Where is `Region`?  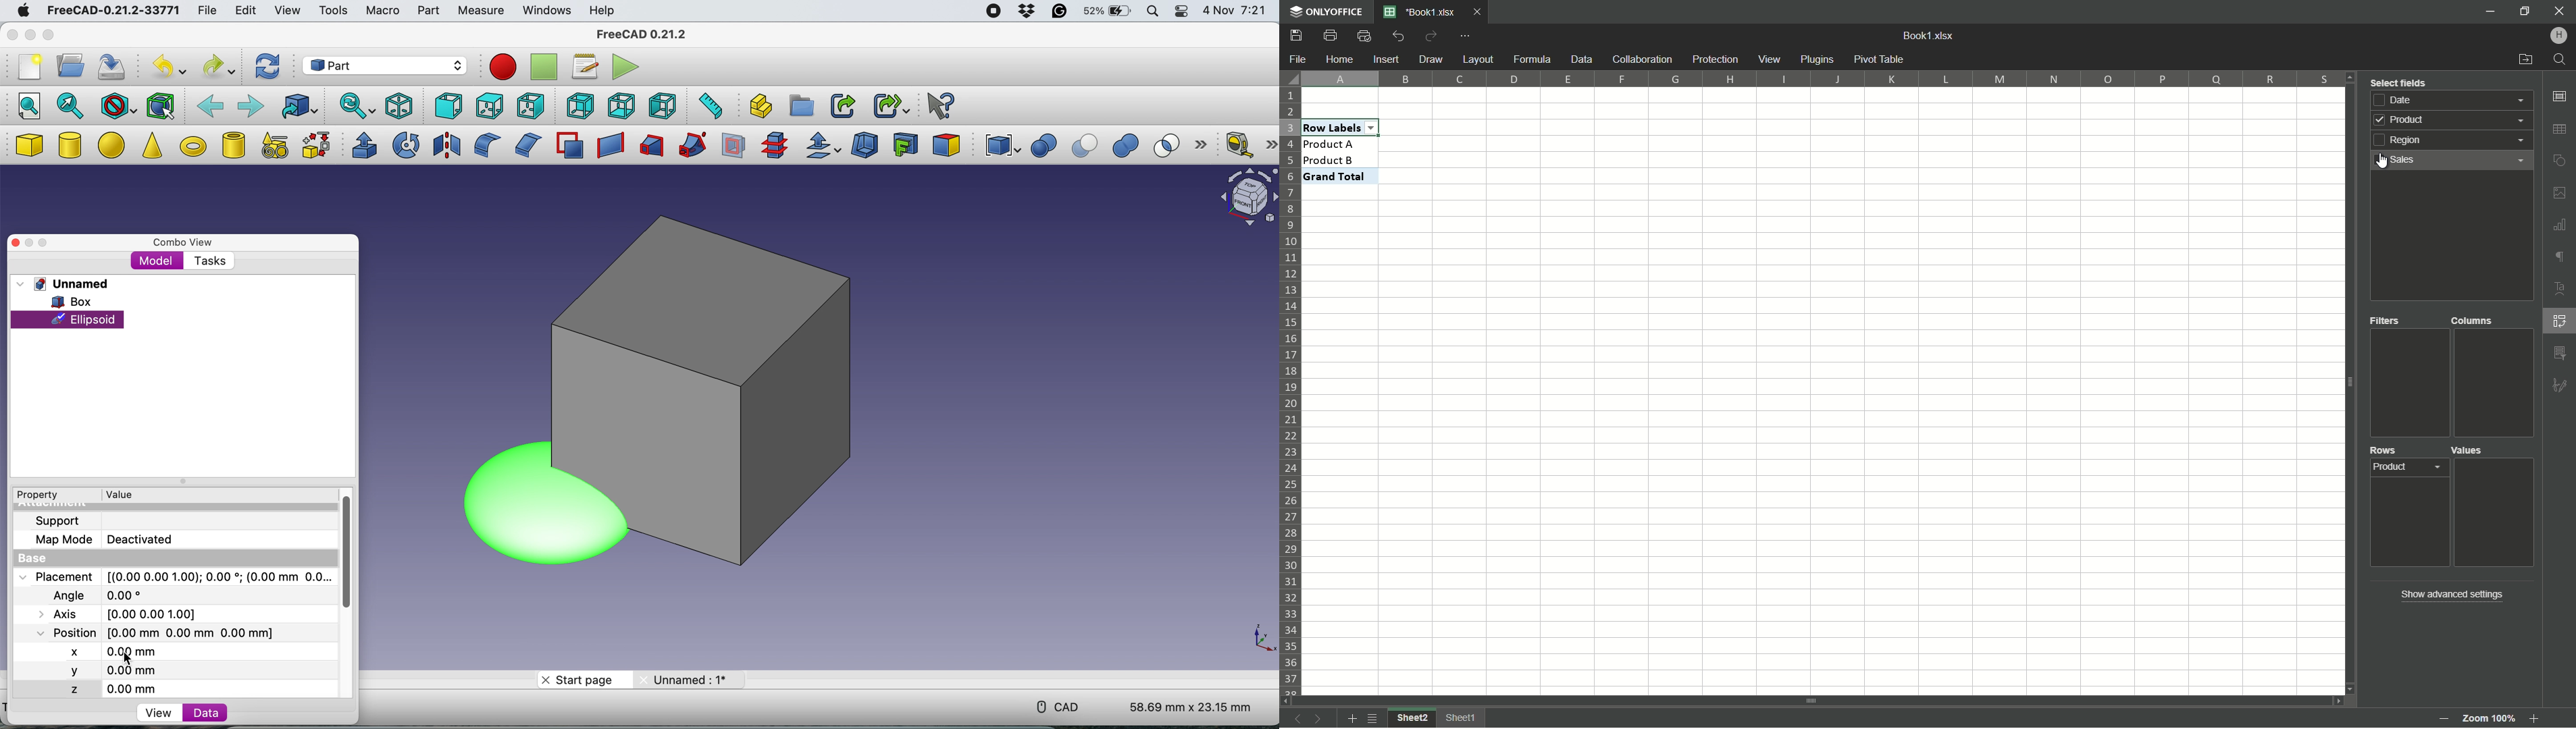
Region is located at coordinates (2456, 142).